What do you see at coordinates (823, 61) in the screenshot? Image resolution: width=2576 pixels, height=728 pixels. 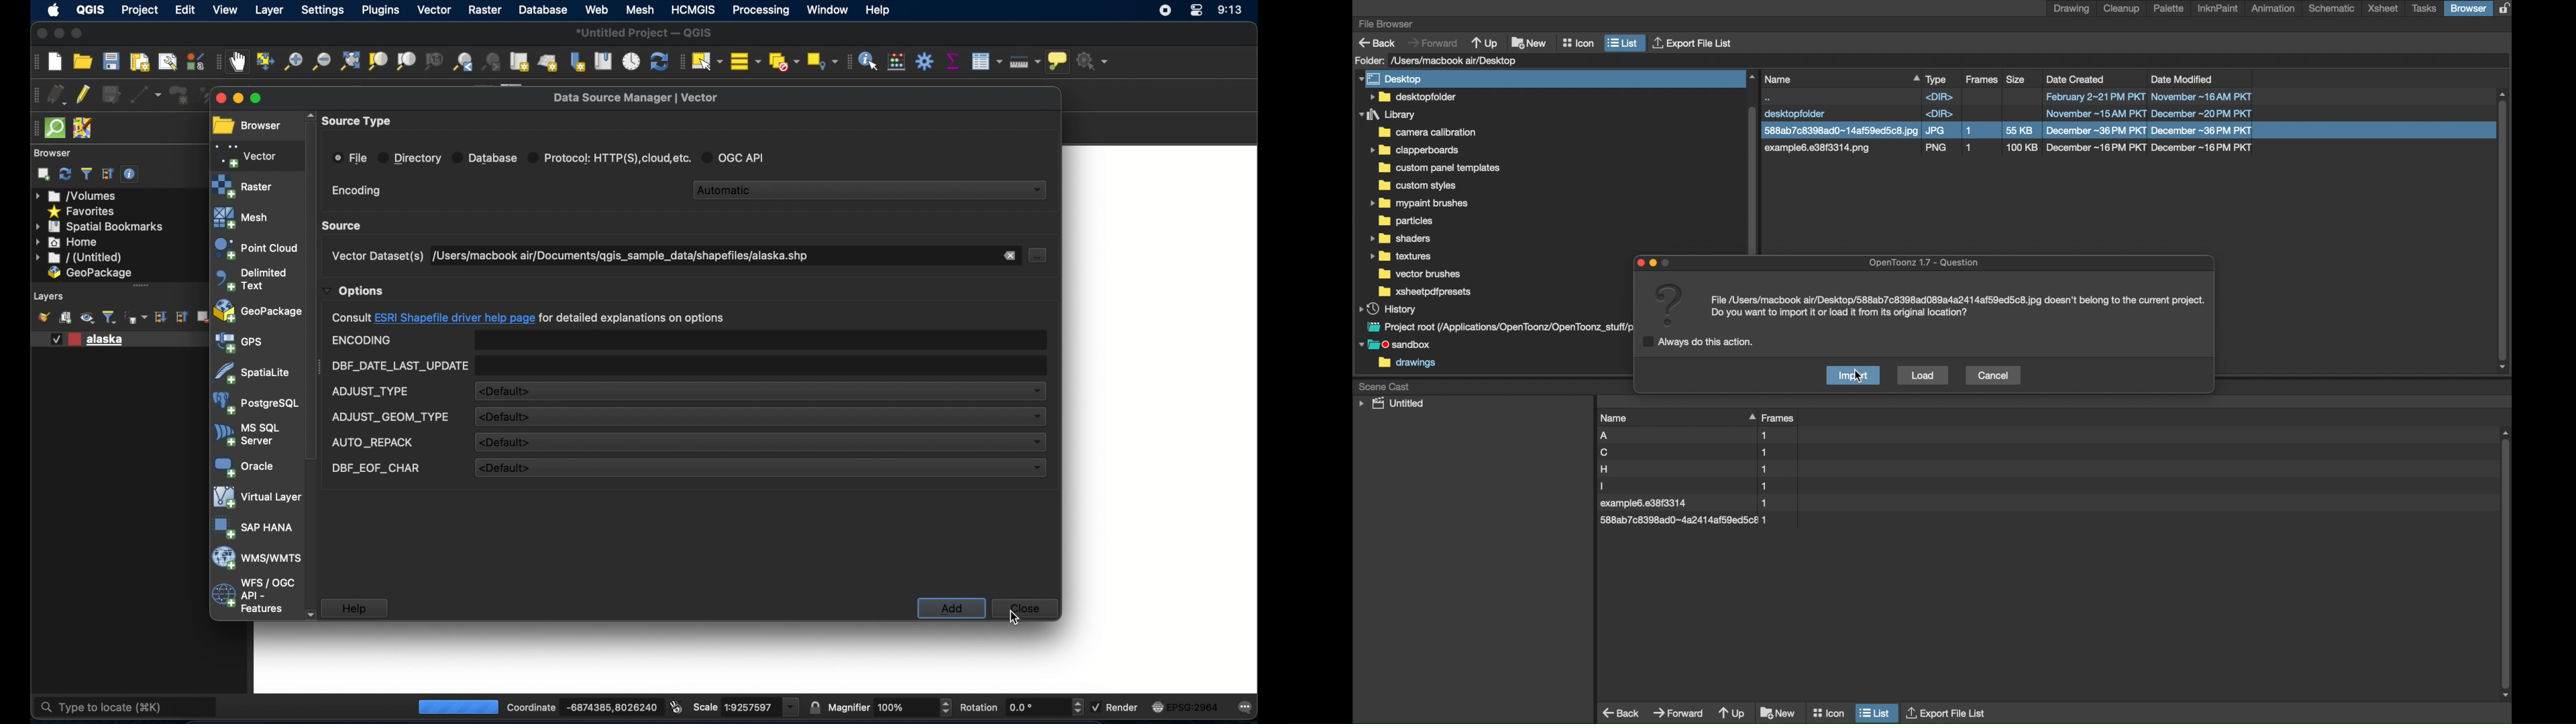 I see `select by location` at bounding box center [823, 61].